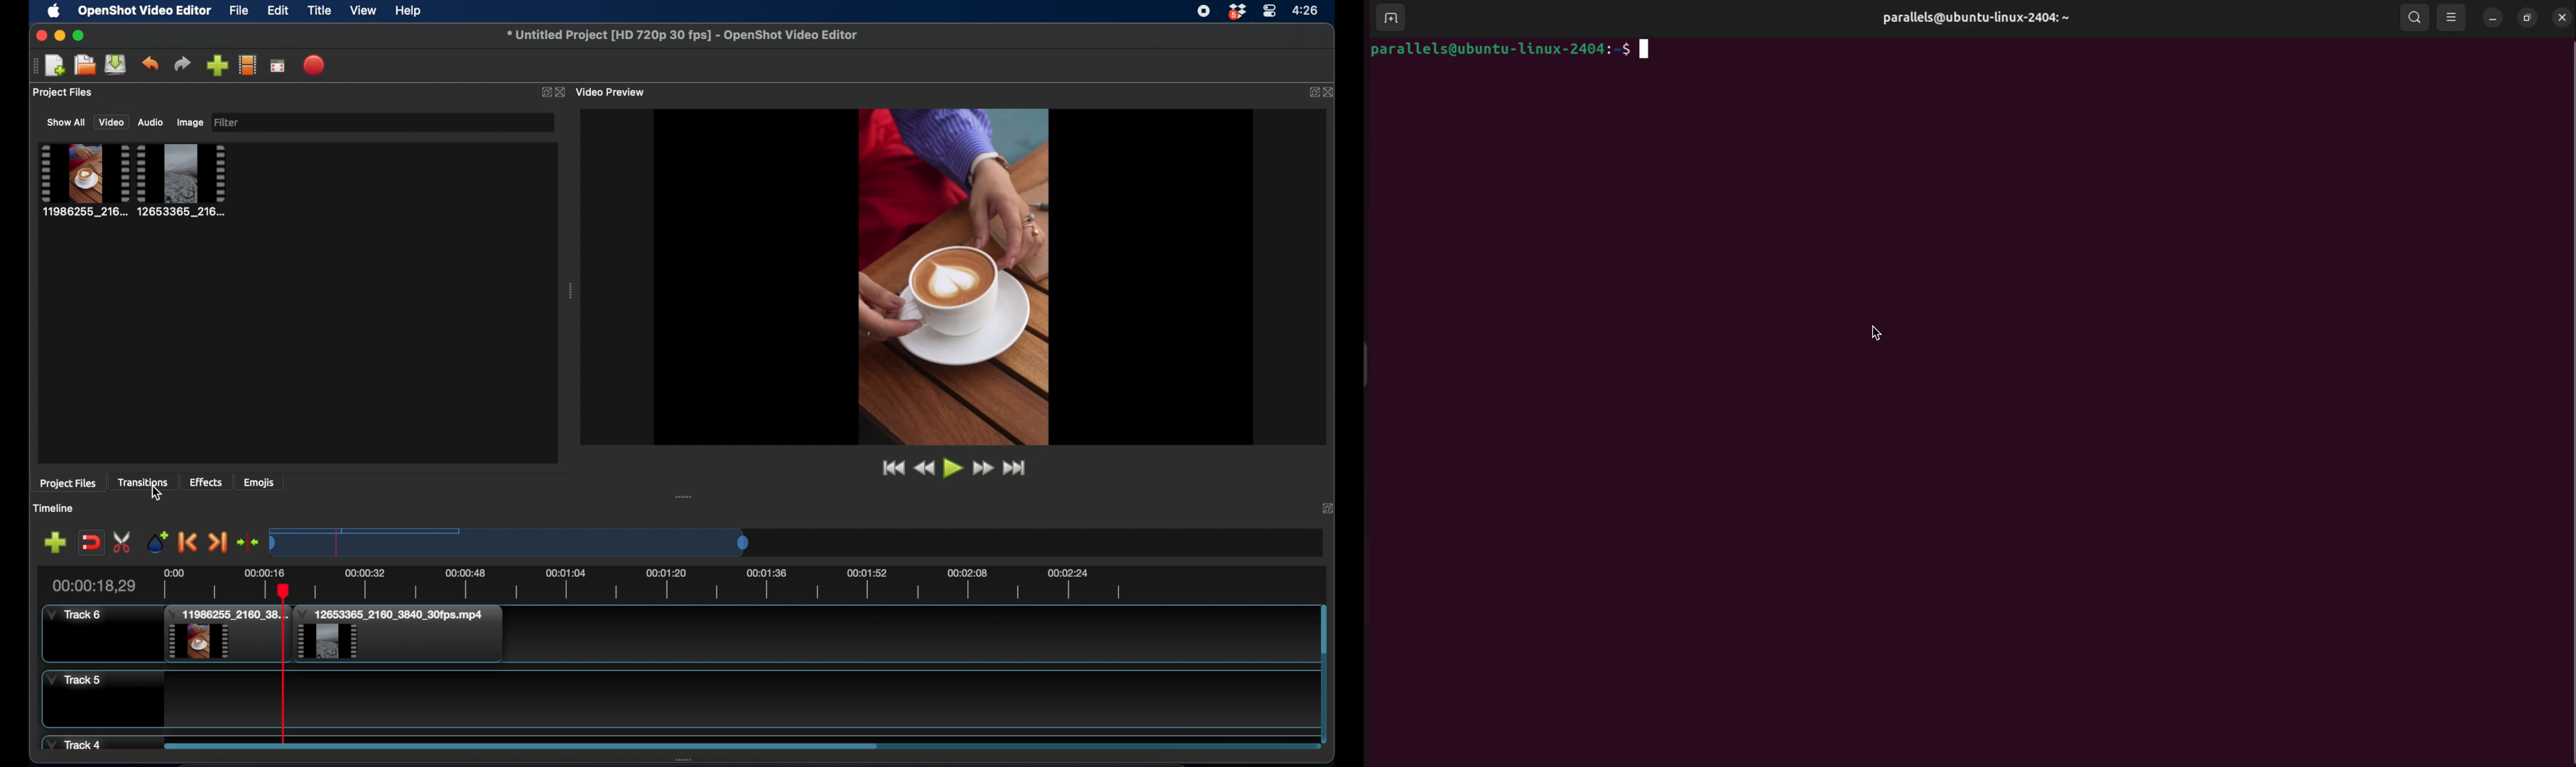  What do you see at coordinates (151, 63) in the screenshot?
I see `undo` at bounding box center [151, 63].